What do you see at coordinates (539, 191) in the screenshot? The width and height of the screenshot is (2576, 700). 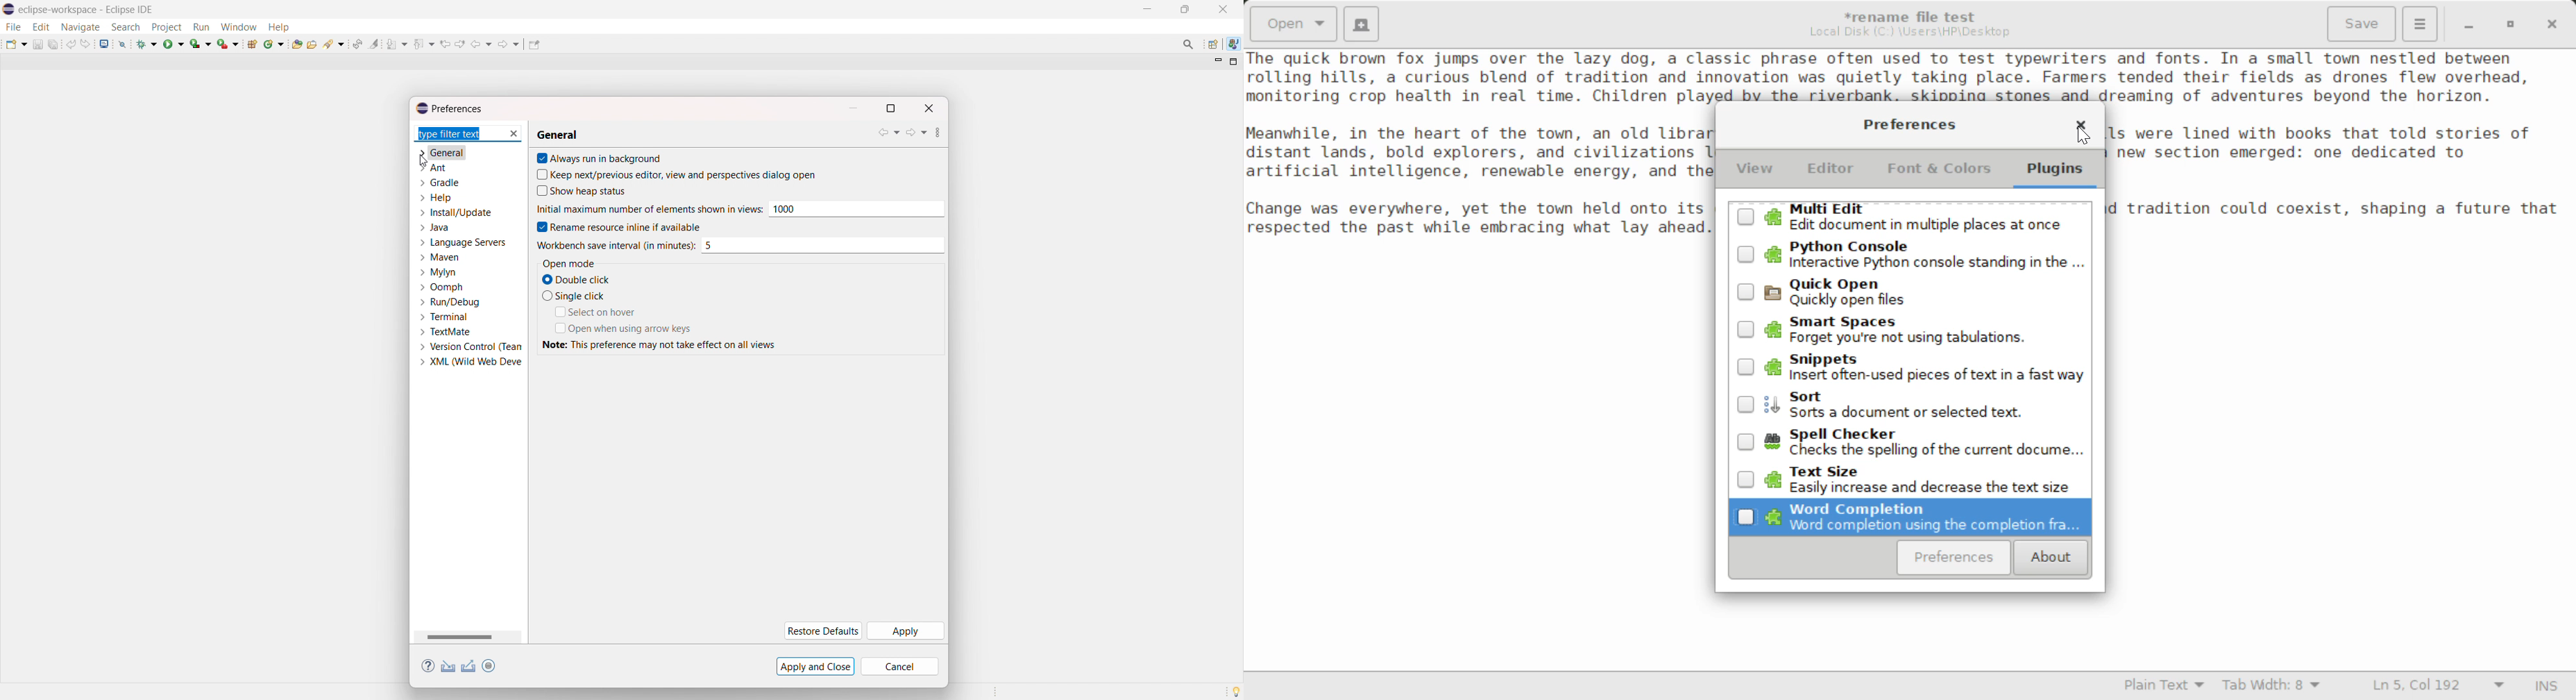 I see `Checkbox` at bounding box center [539, 191].